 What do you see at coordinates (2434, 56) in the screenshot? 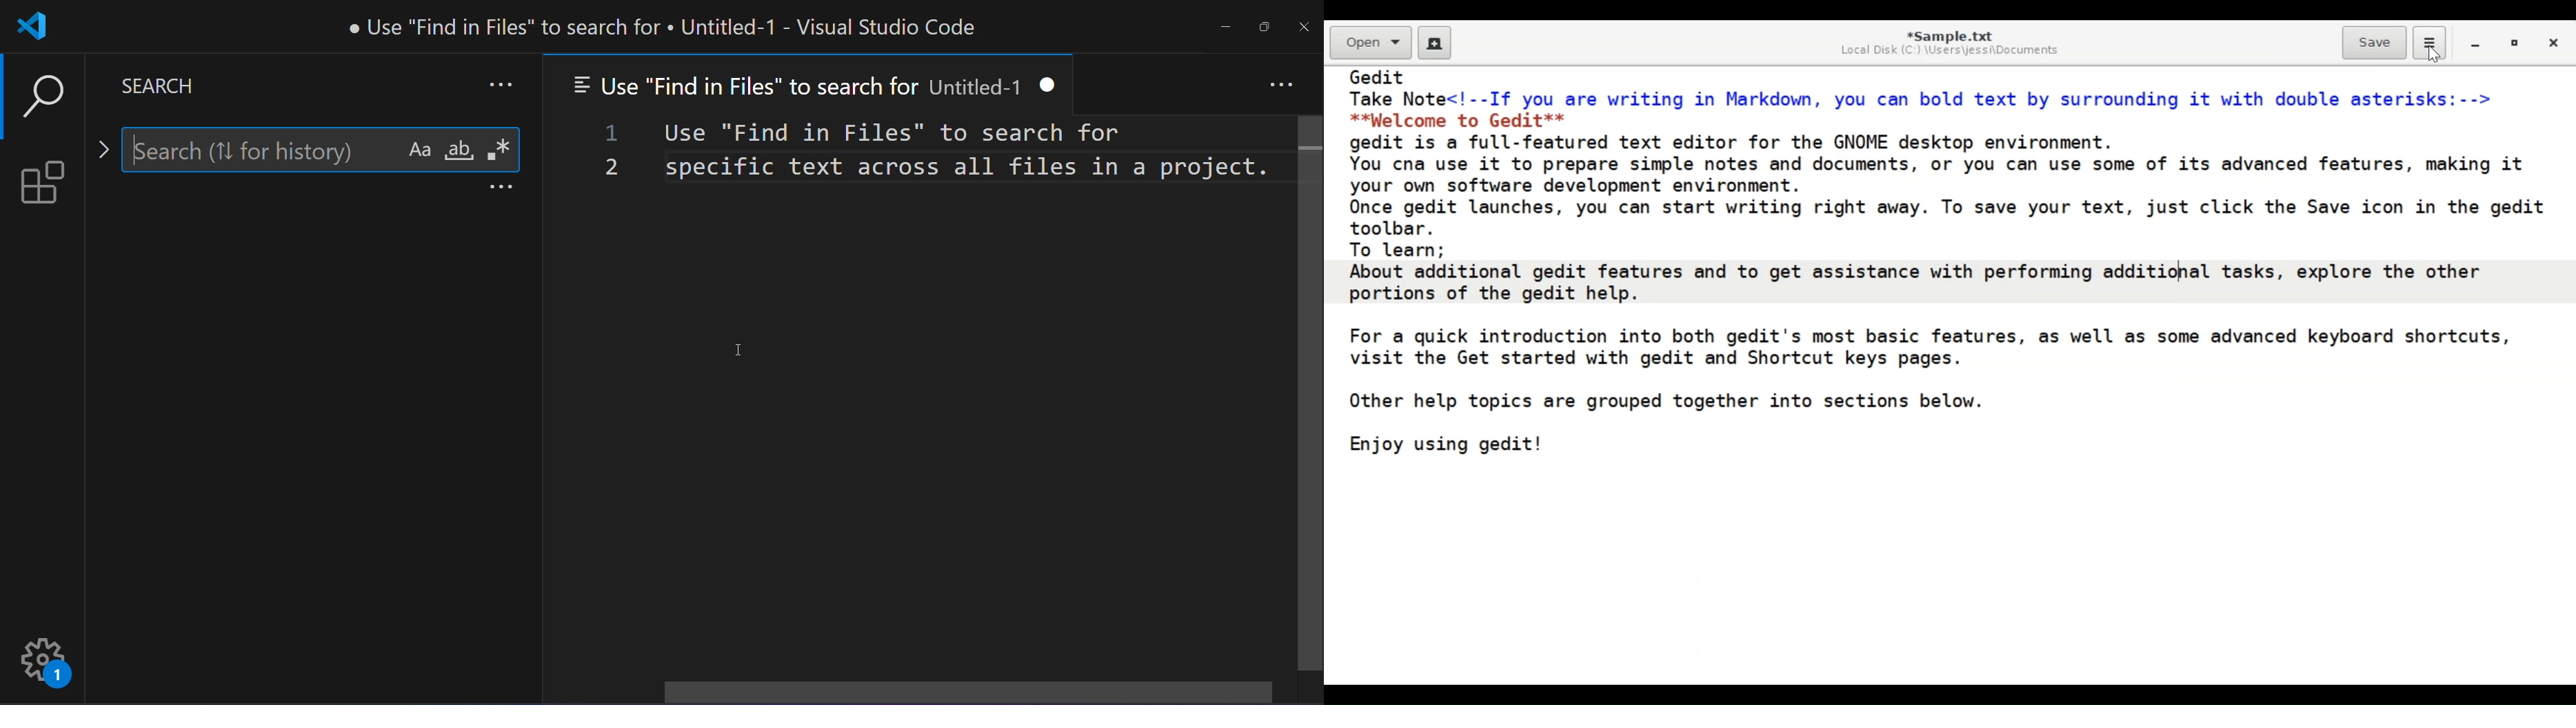
I see `Cursor` at bounding box center [2434, 56].